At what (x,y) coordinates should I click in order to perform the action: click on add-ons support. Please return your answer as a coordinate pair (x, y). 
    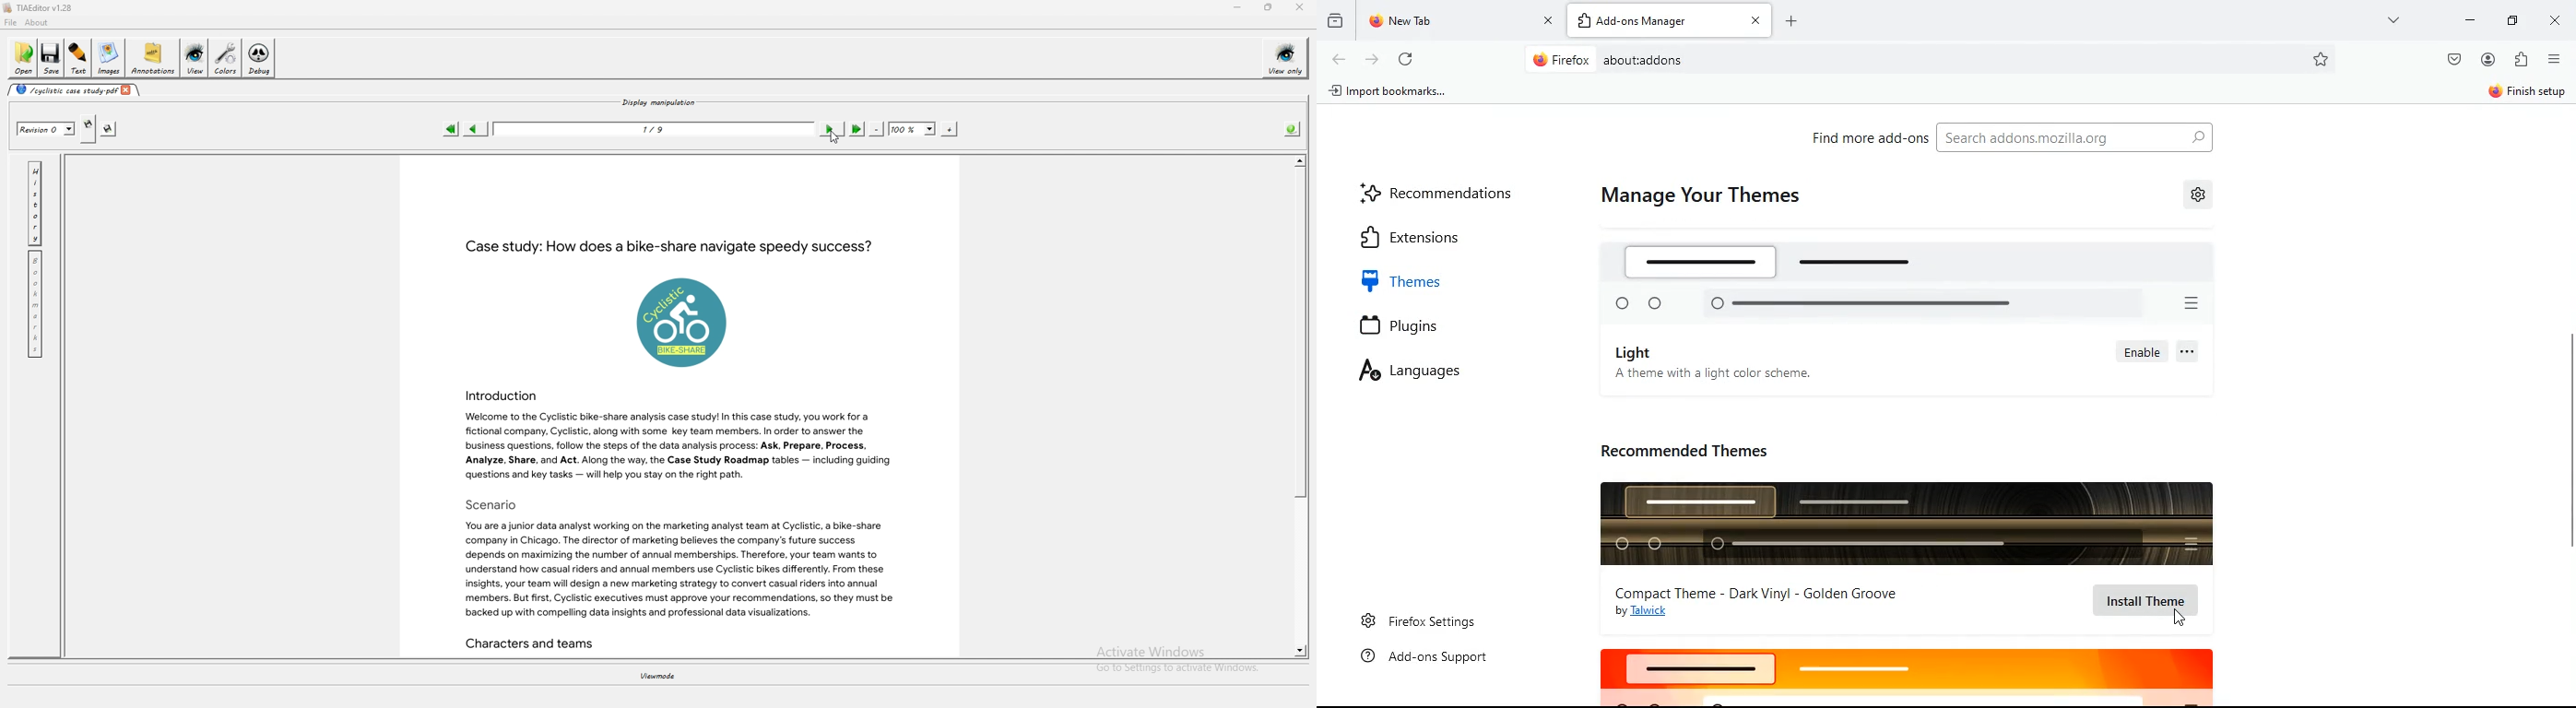
    Looking at the image, I should click on (1430, 657).